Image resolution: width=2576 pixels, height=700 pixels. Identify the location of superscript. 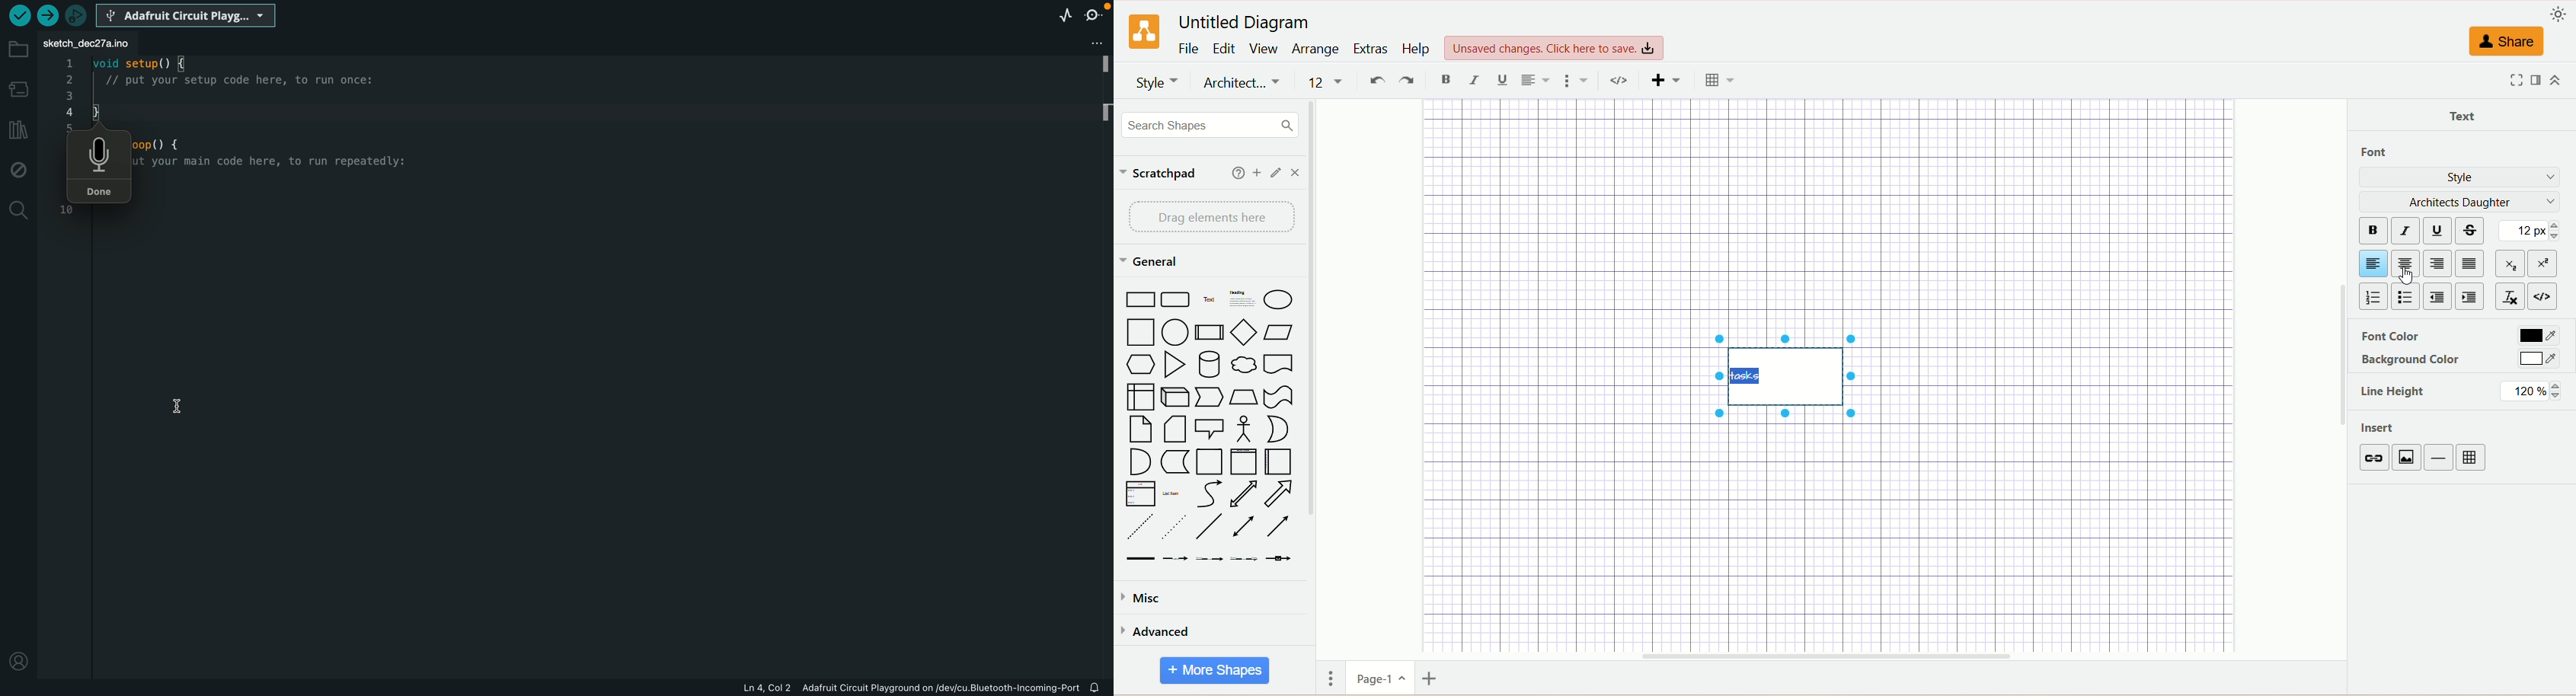
(2546, 264).